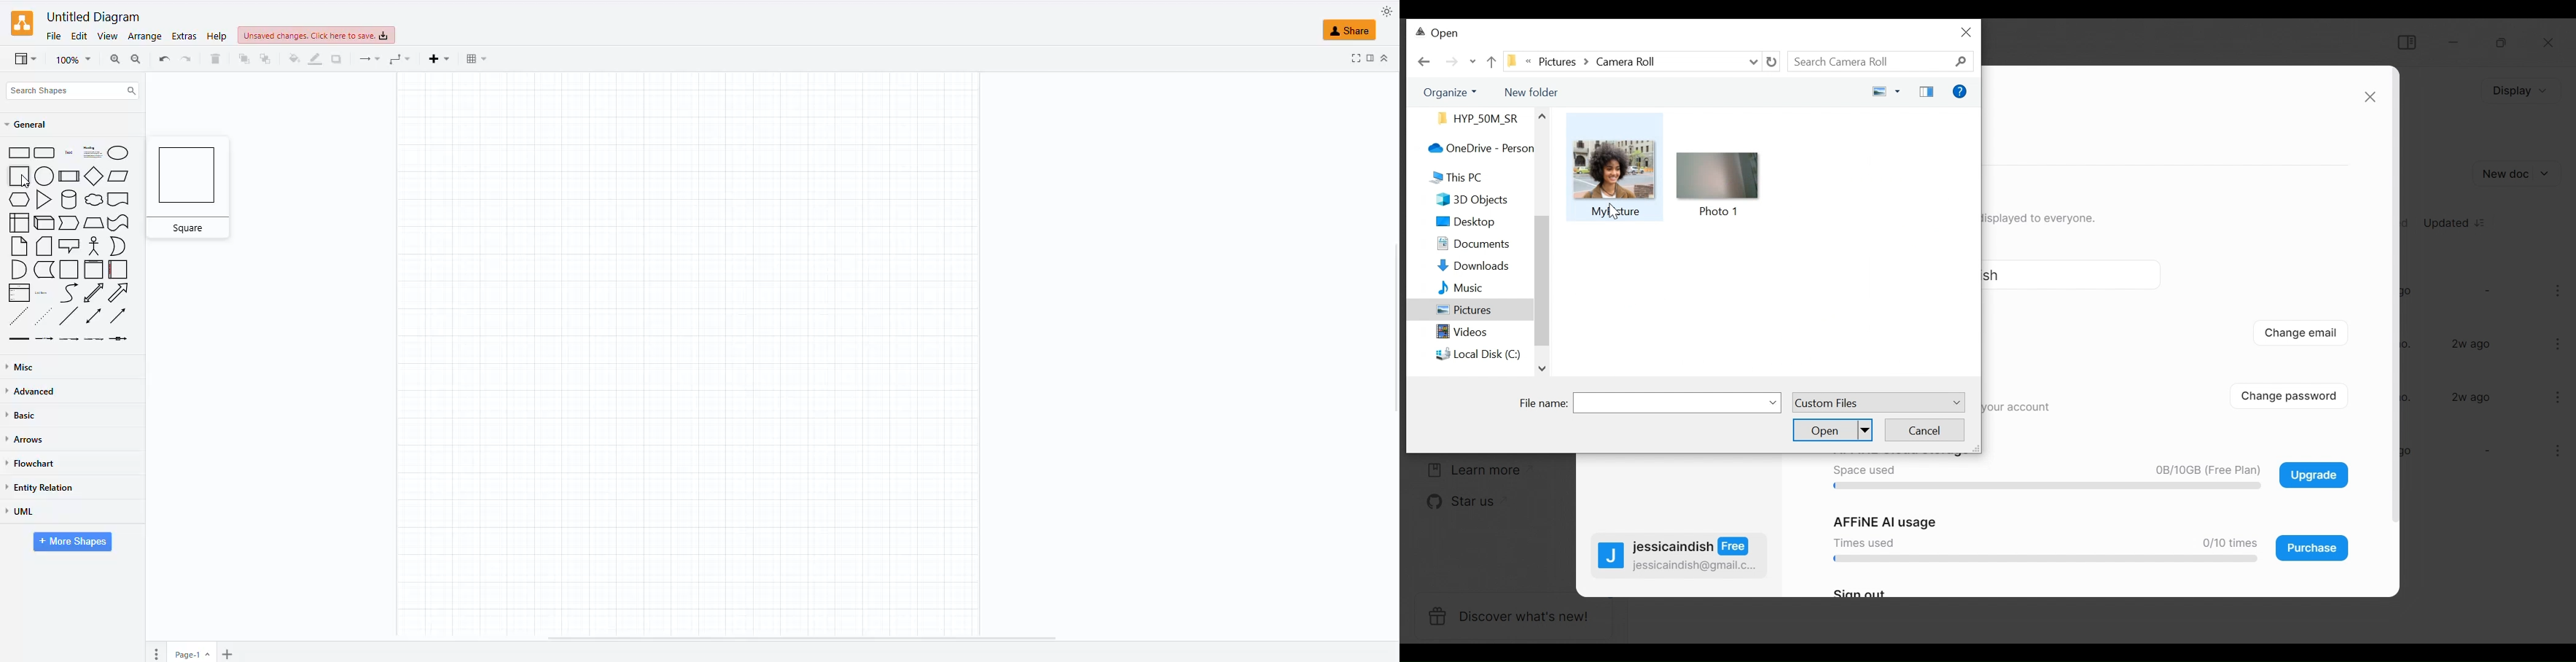  Describe the element at coordinates (2500, 43) in the screenshot. I see `Restore` at that location.